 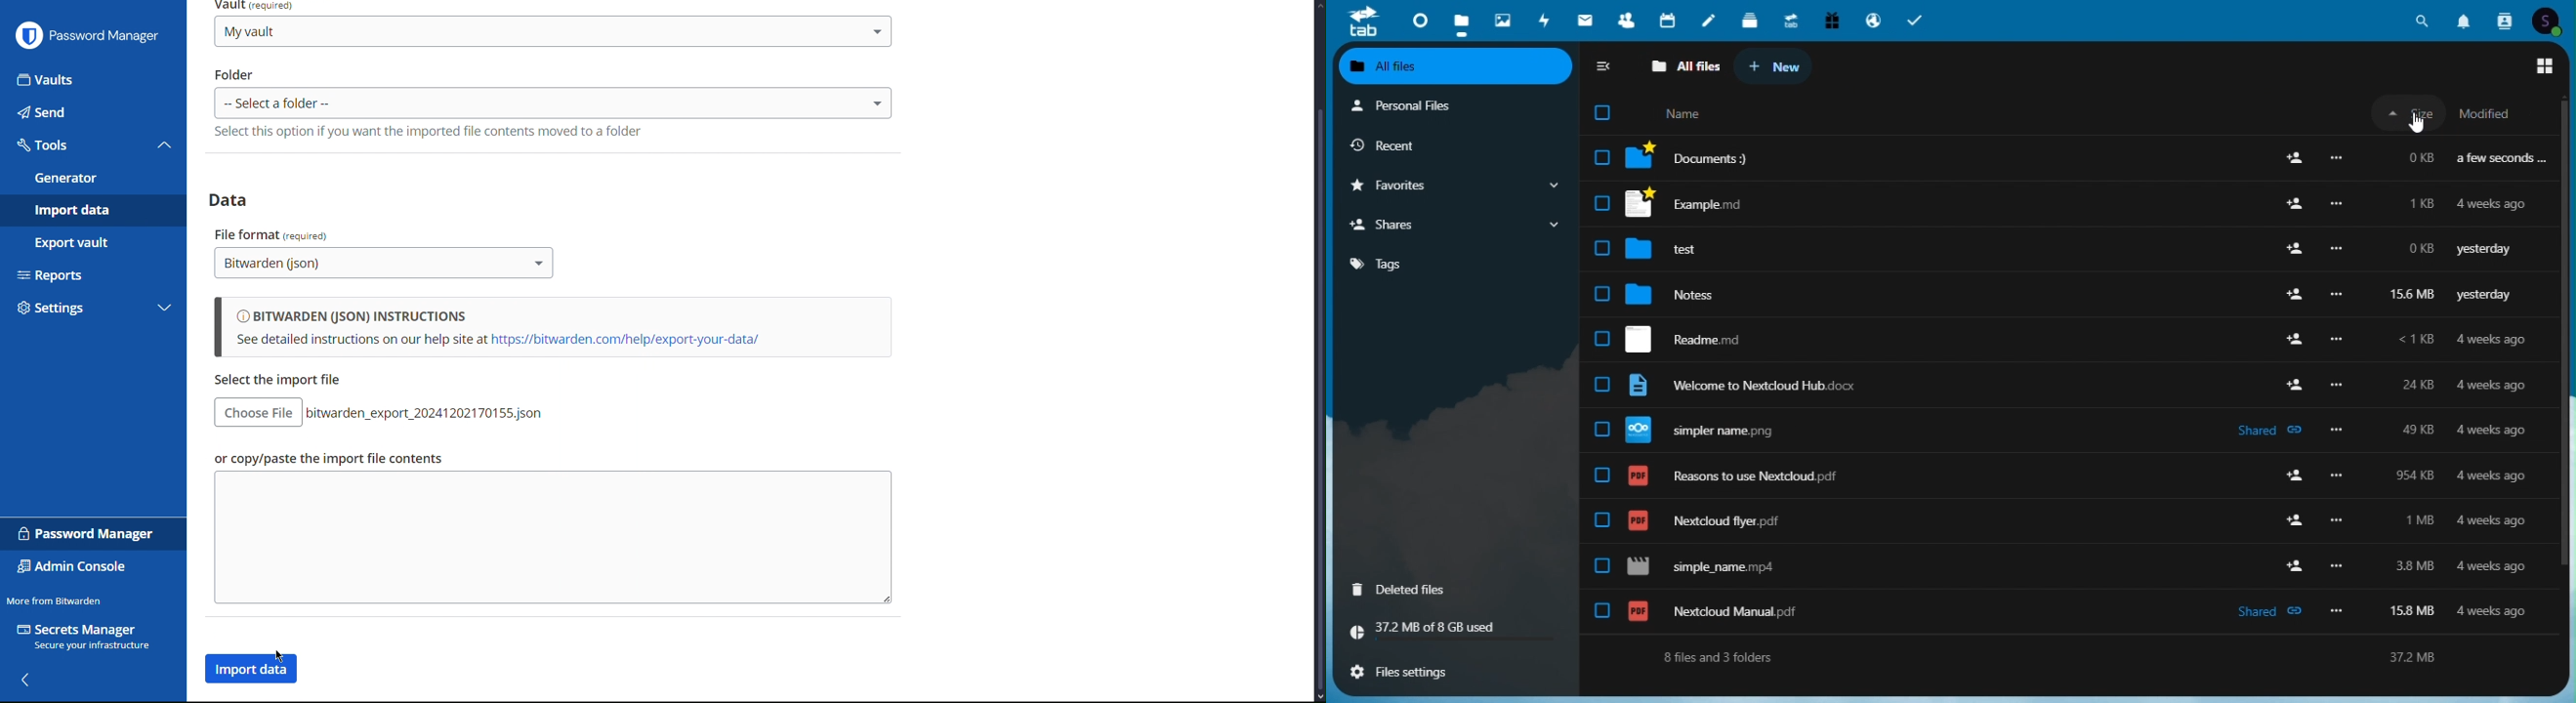 What do you see at coordinates (54, 600) in the screenshot?
I see `Move from Bitwarden` at bounding box center [54, 600].